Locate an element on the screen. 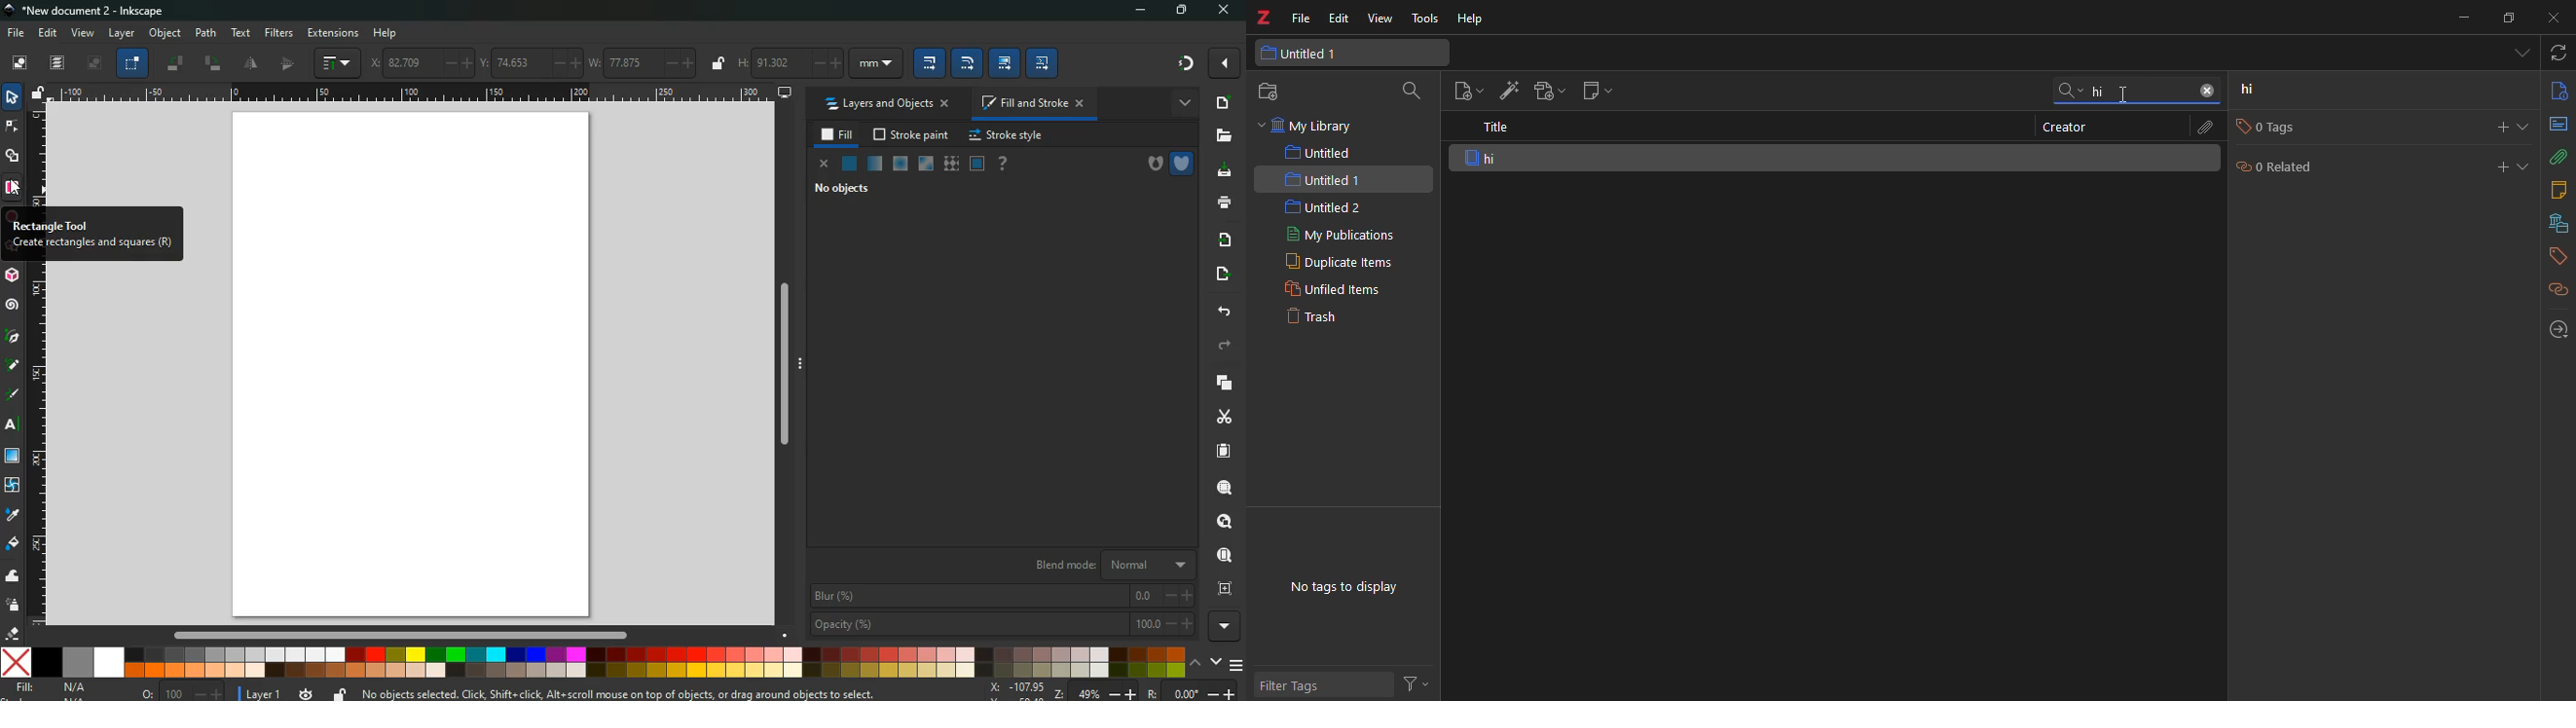 Image resolution: width=2576 pixels, height=728 pixels. new item is located at coordinates (1465, 92).